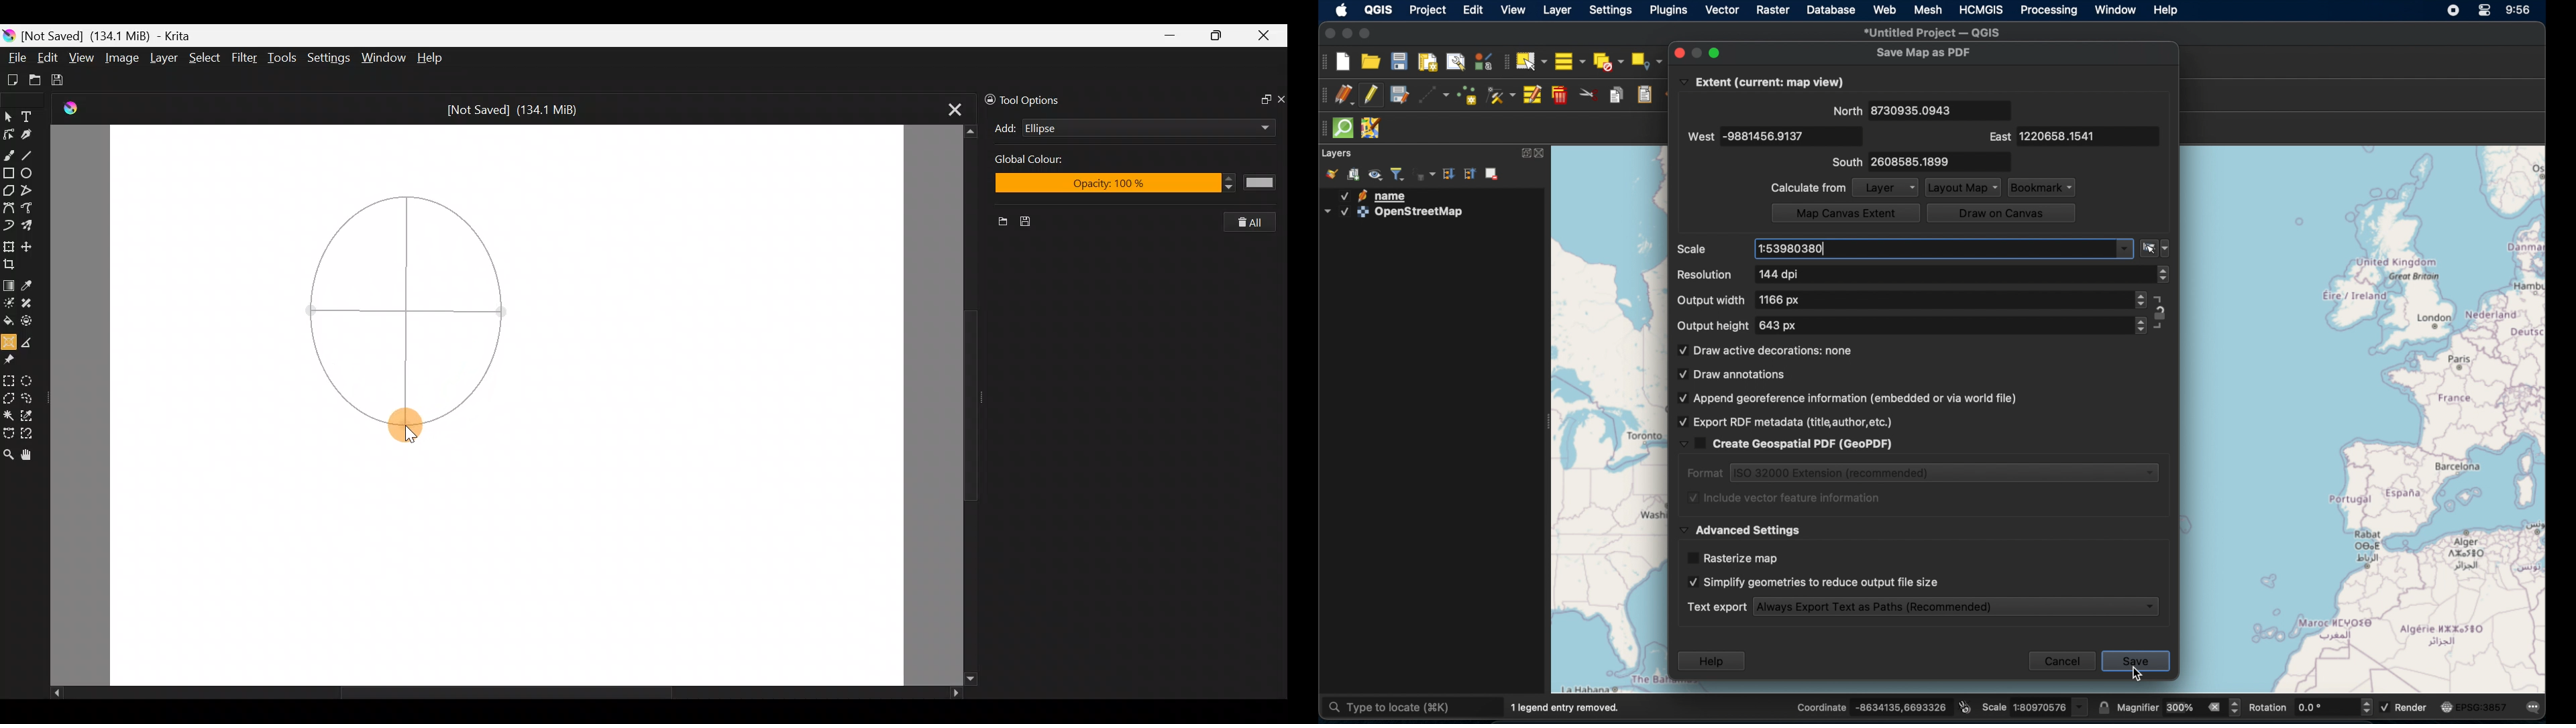  I want to click on Edit, so click(48, 58).